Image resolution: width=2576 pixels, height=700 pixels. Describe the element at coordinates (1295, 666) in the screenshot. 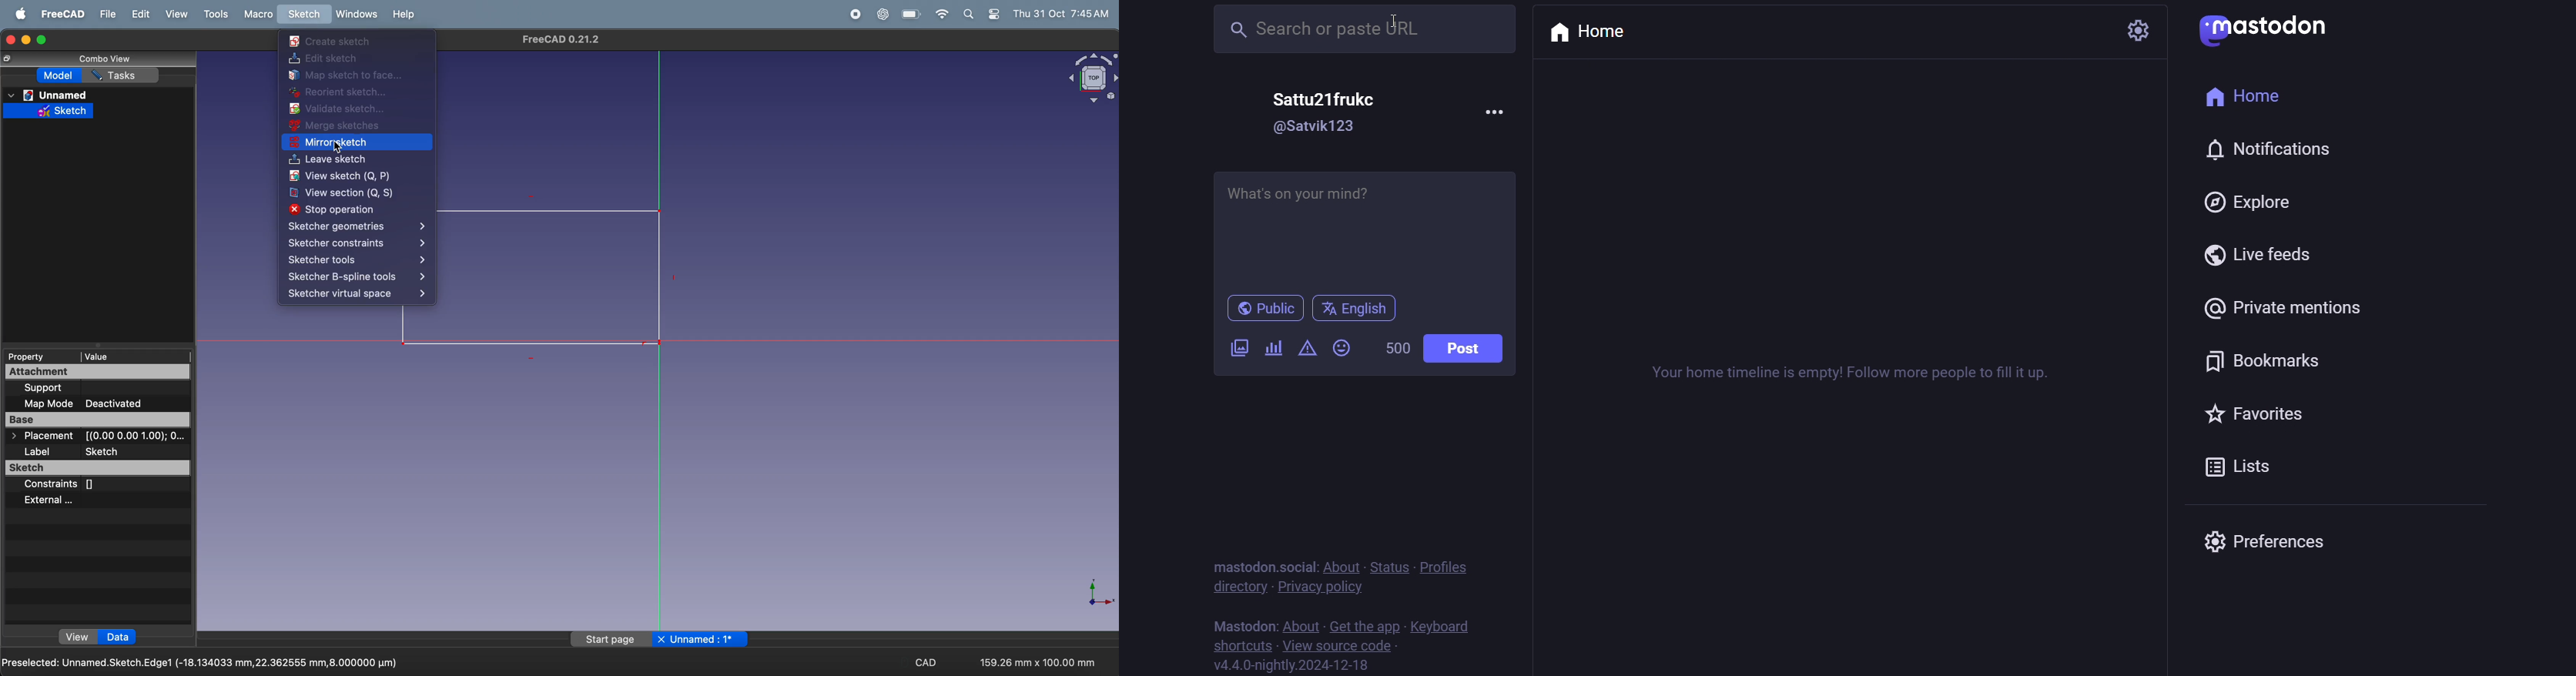

I see `version` at that location.